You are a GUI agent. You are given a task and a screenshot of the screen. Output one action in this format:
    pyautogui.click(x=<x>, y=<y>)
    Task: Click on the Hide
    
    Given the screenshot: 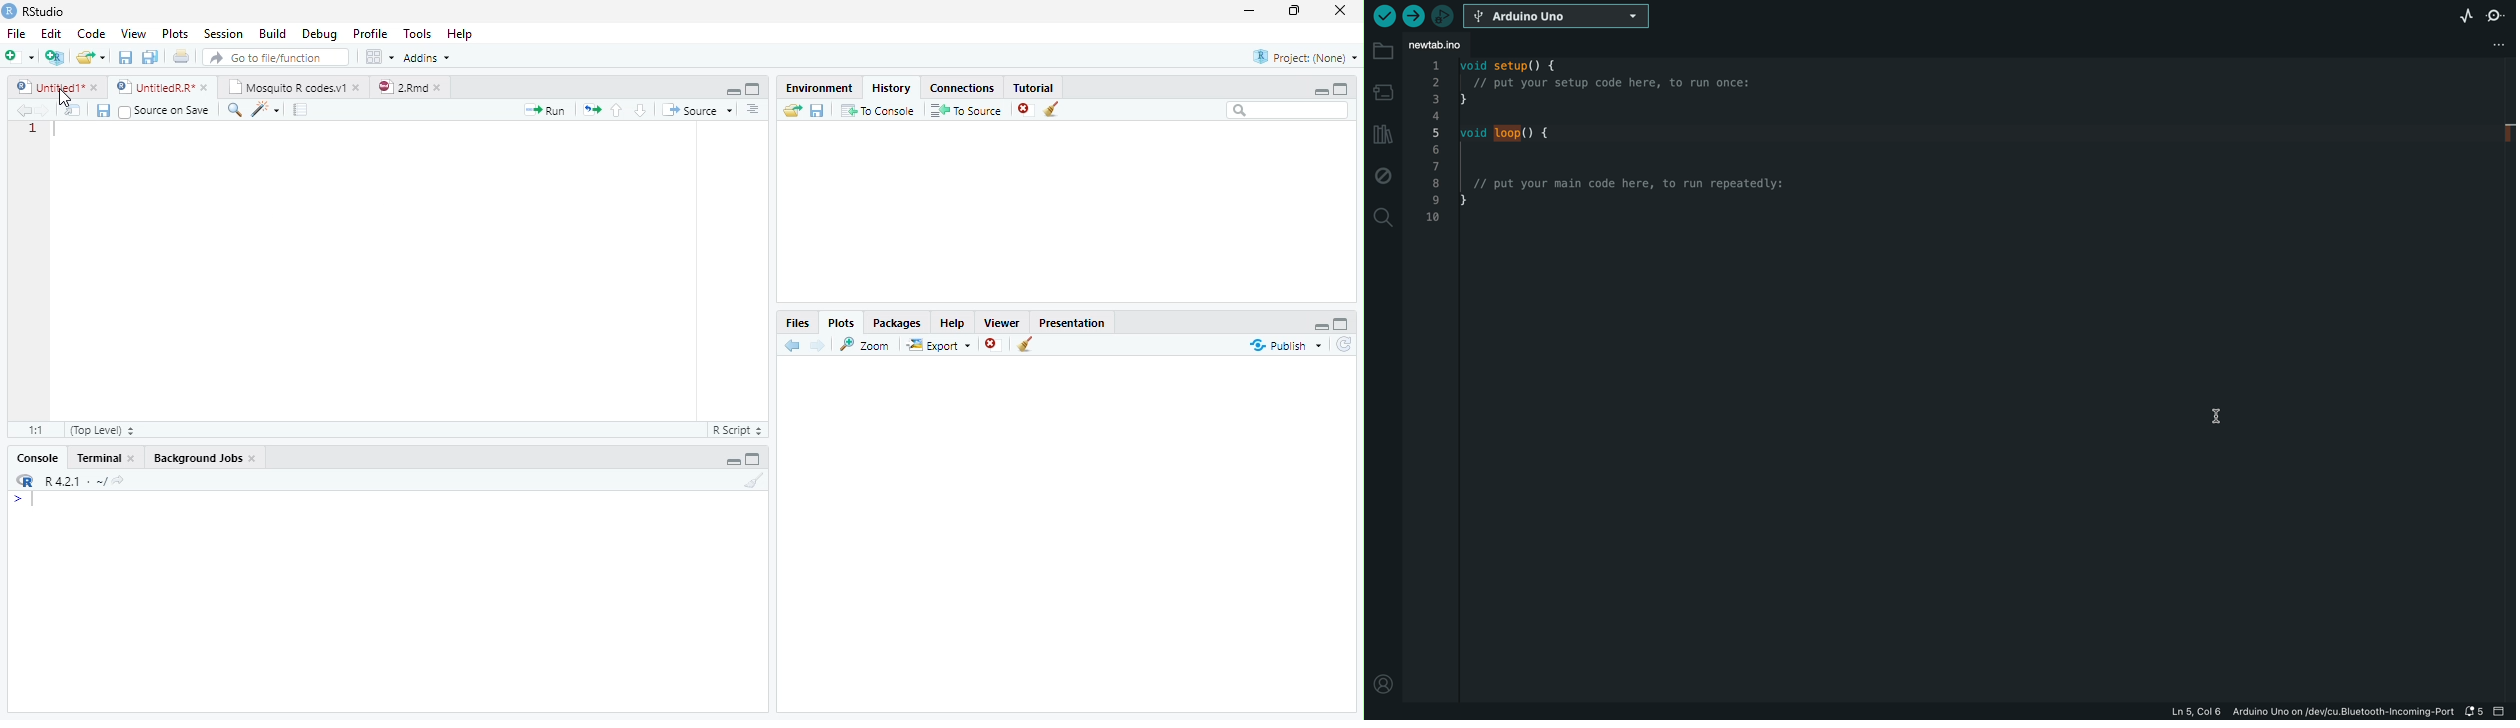 What is the action you would take?
    pyautogui.click(x=732, y=461)
    